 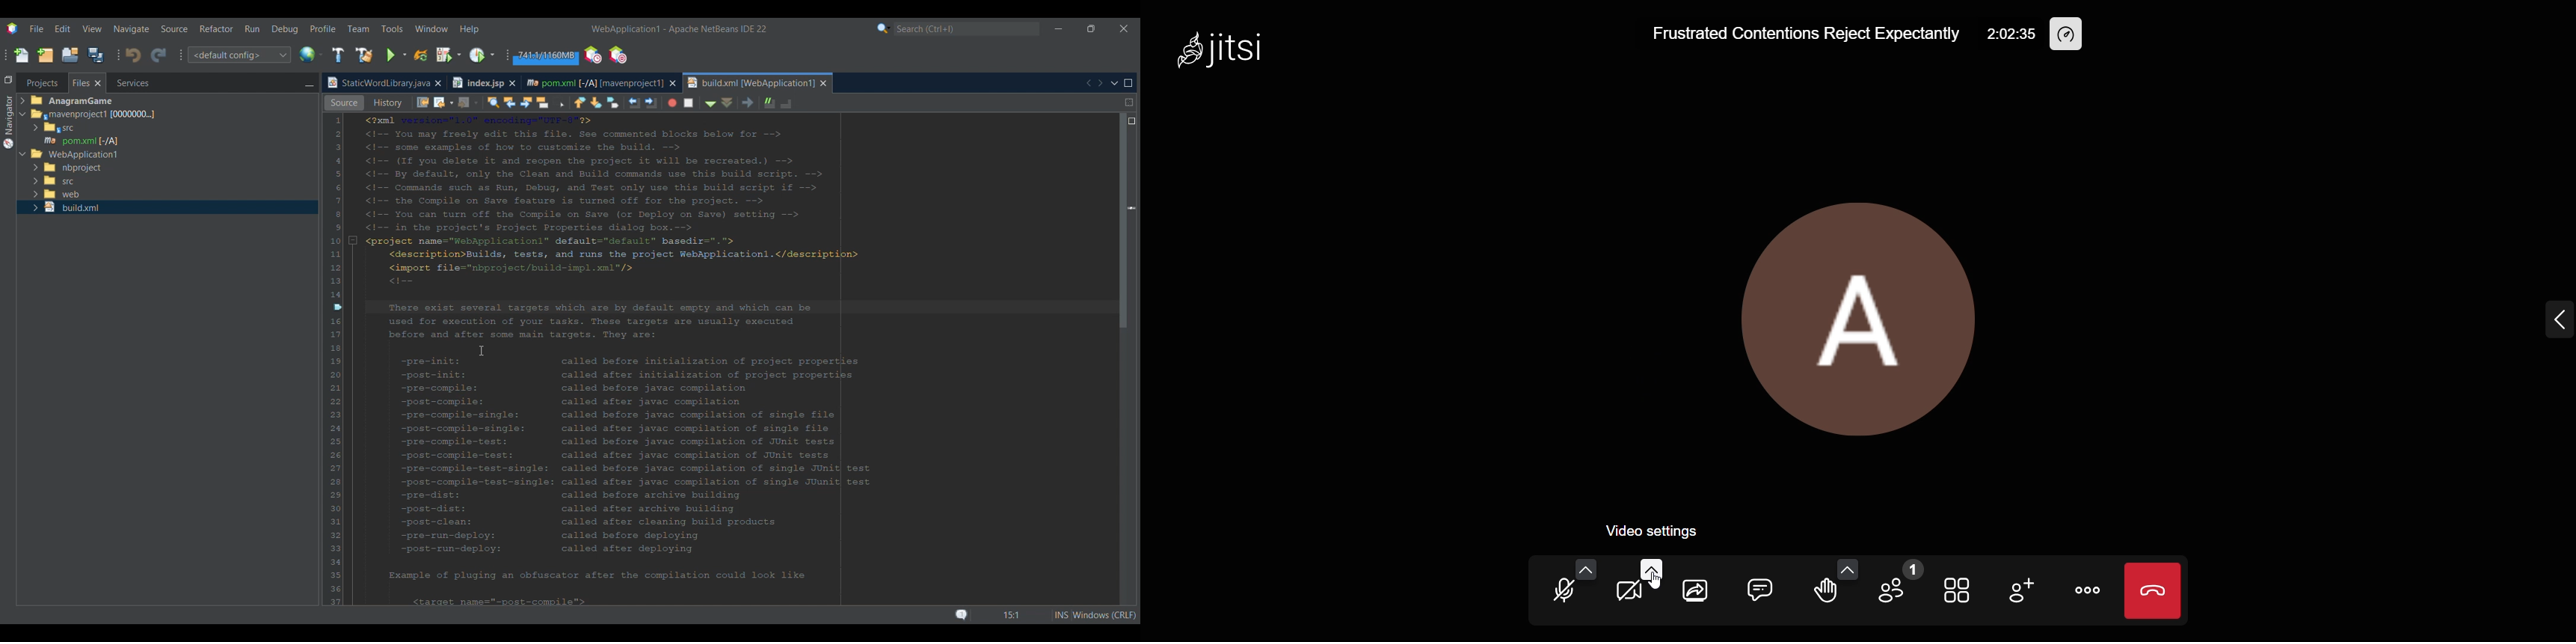 What do you see at coordinates (884, 29) in the screenshot?
I see `Search category selection` at bounding box center [884, 29].